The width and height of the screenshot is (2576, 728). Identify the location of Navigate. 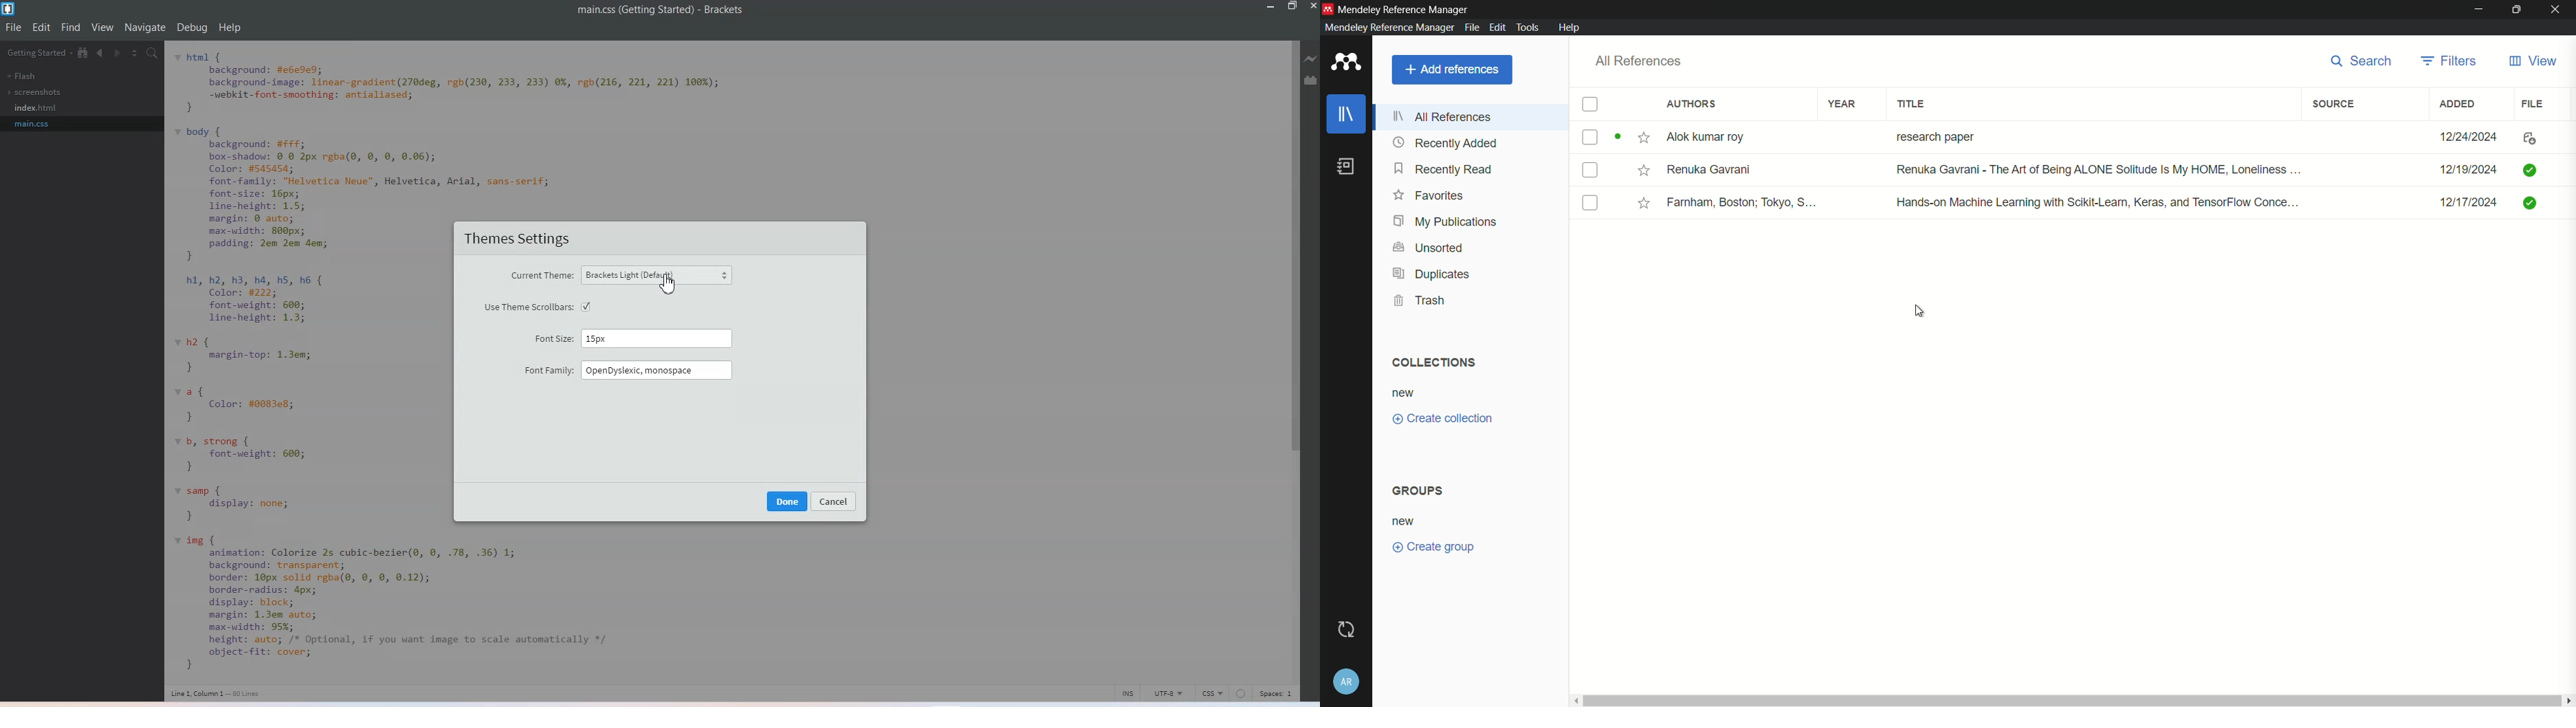
(146, 28).